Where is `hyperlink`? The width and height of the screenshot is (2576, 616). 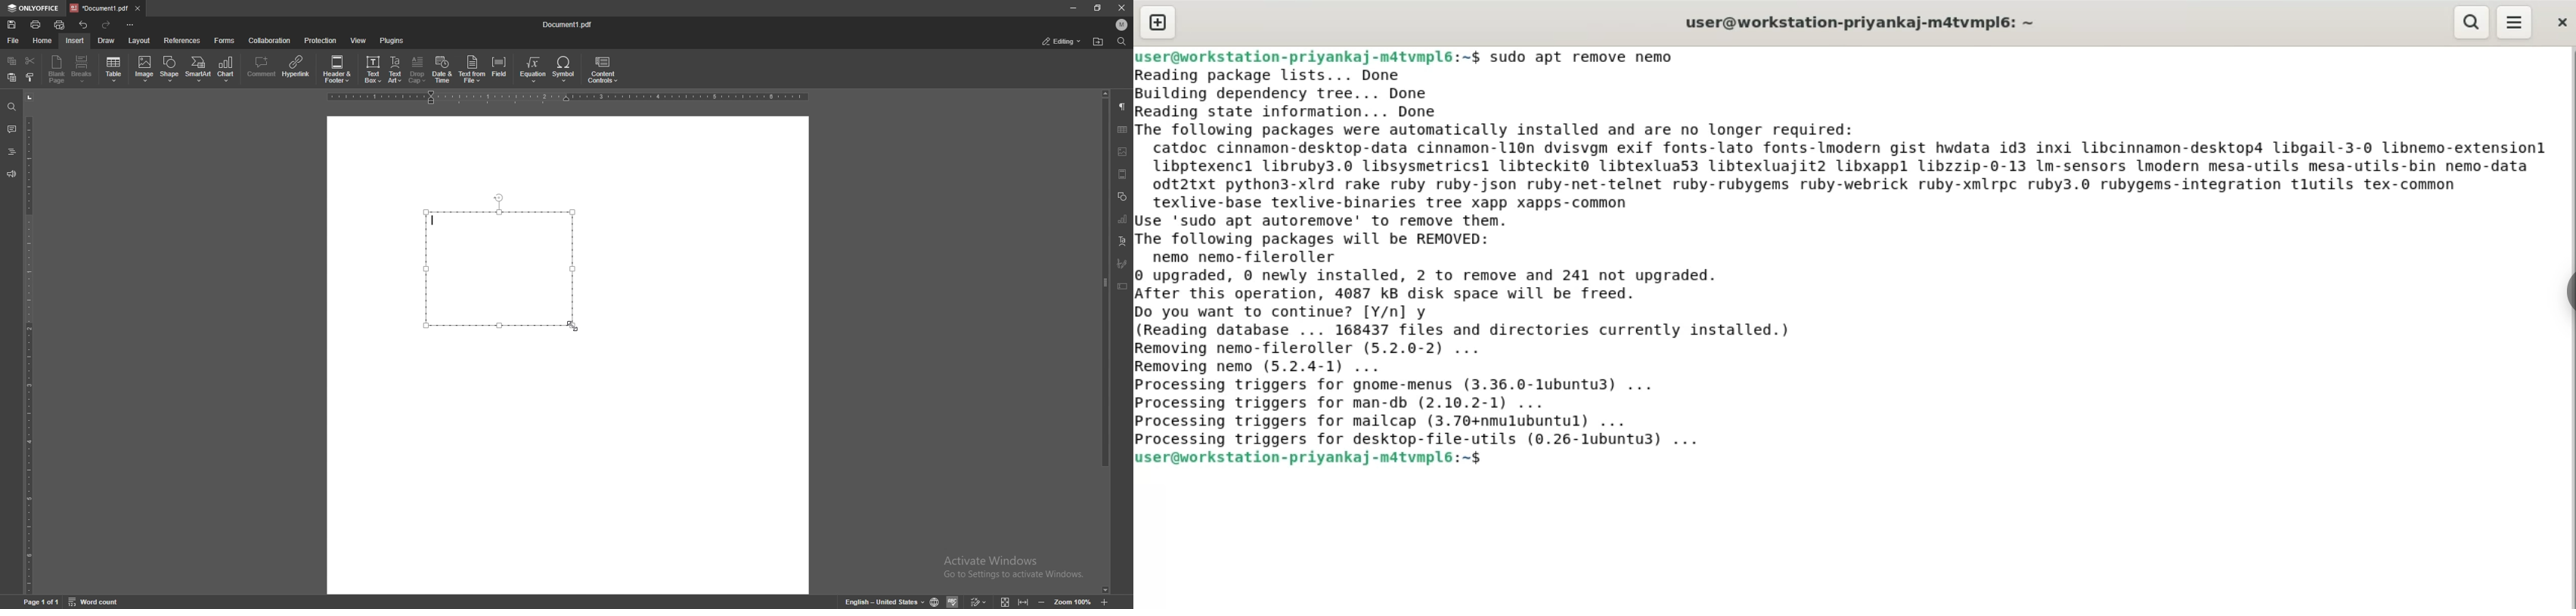
hyperlink is located at coordinates (298, 67).